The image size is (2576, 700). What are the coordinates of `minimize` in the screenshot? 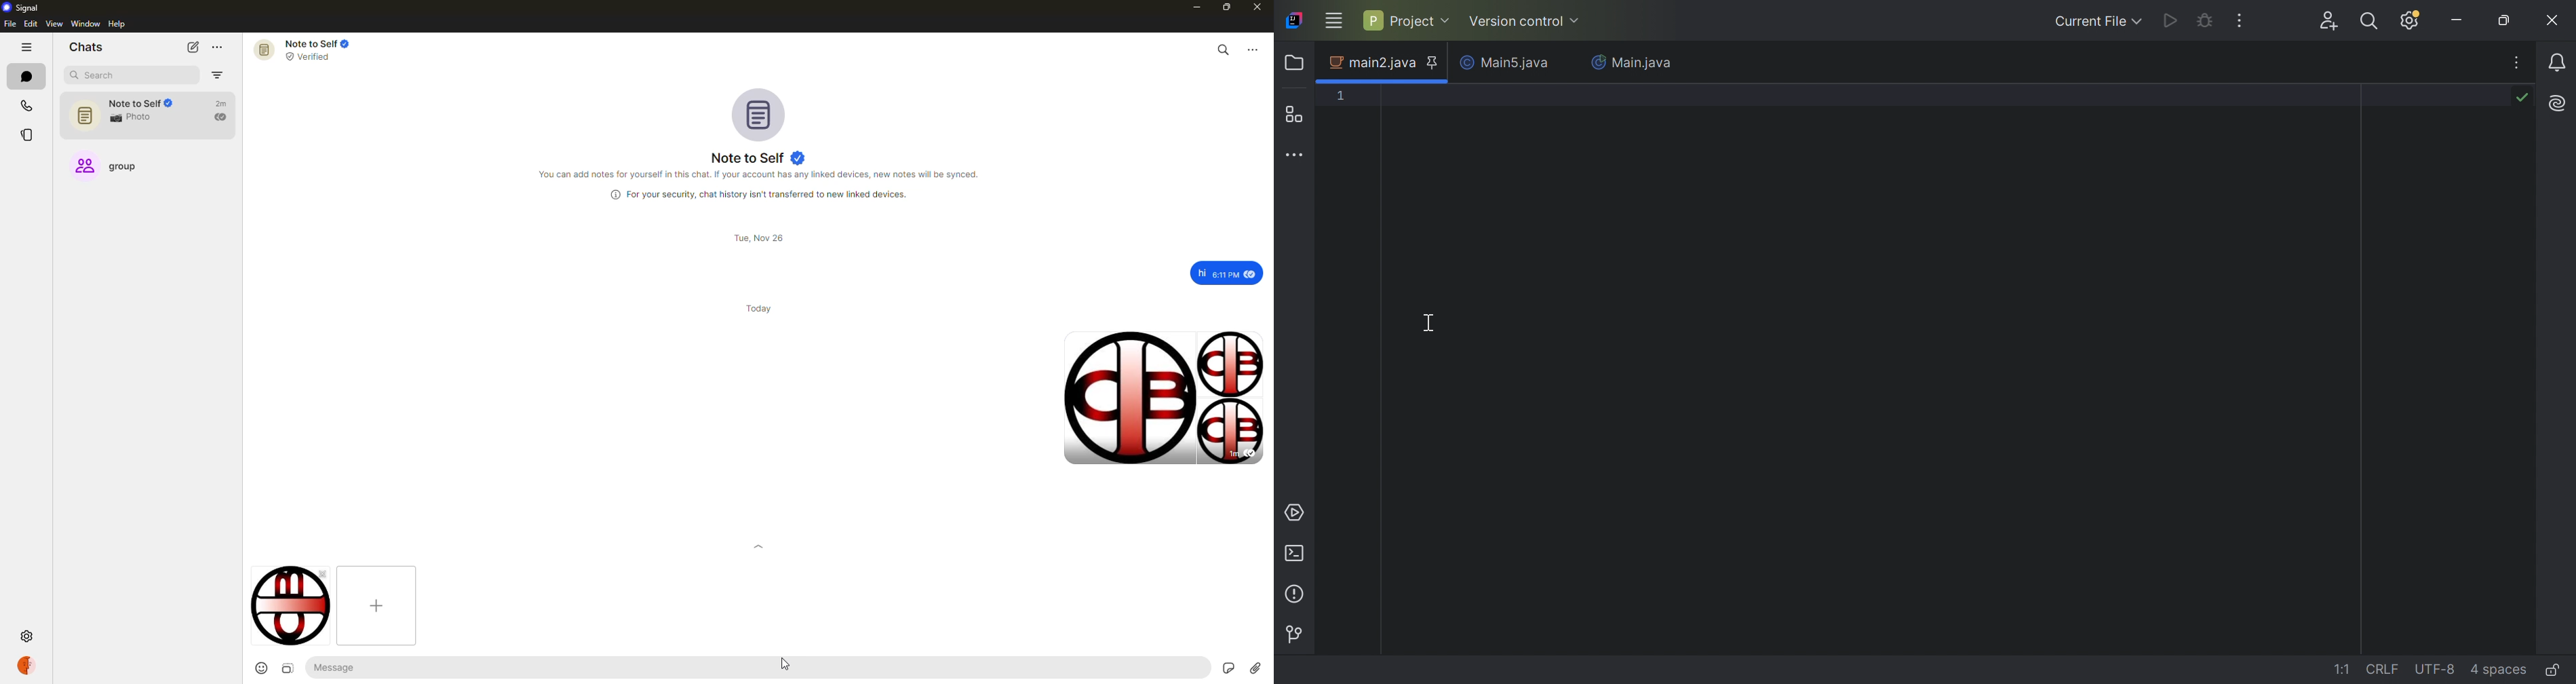 It's located at (1192, 7).